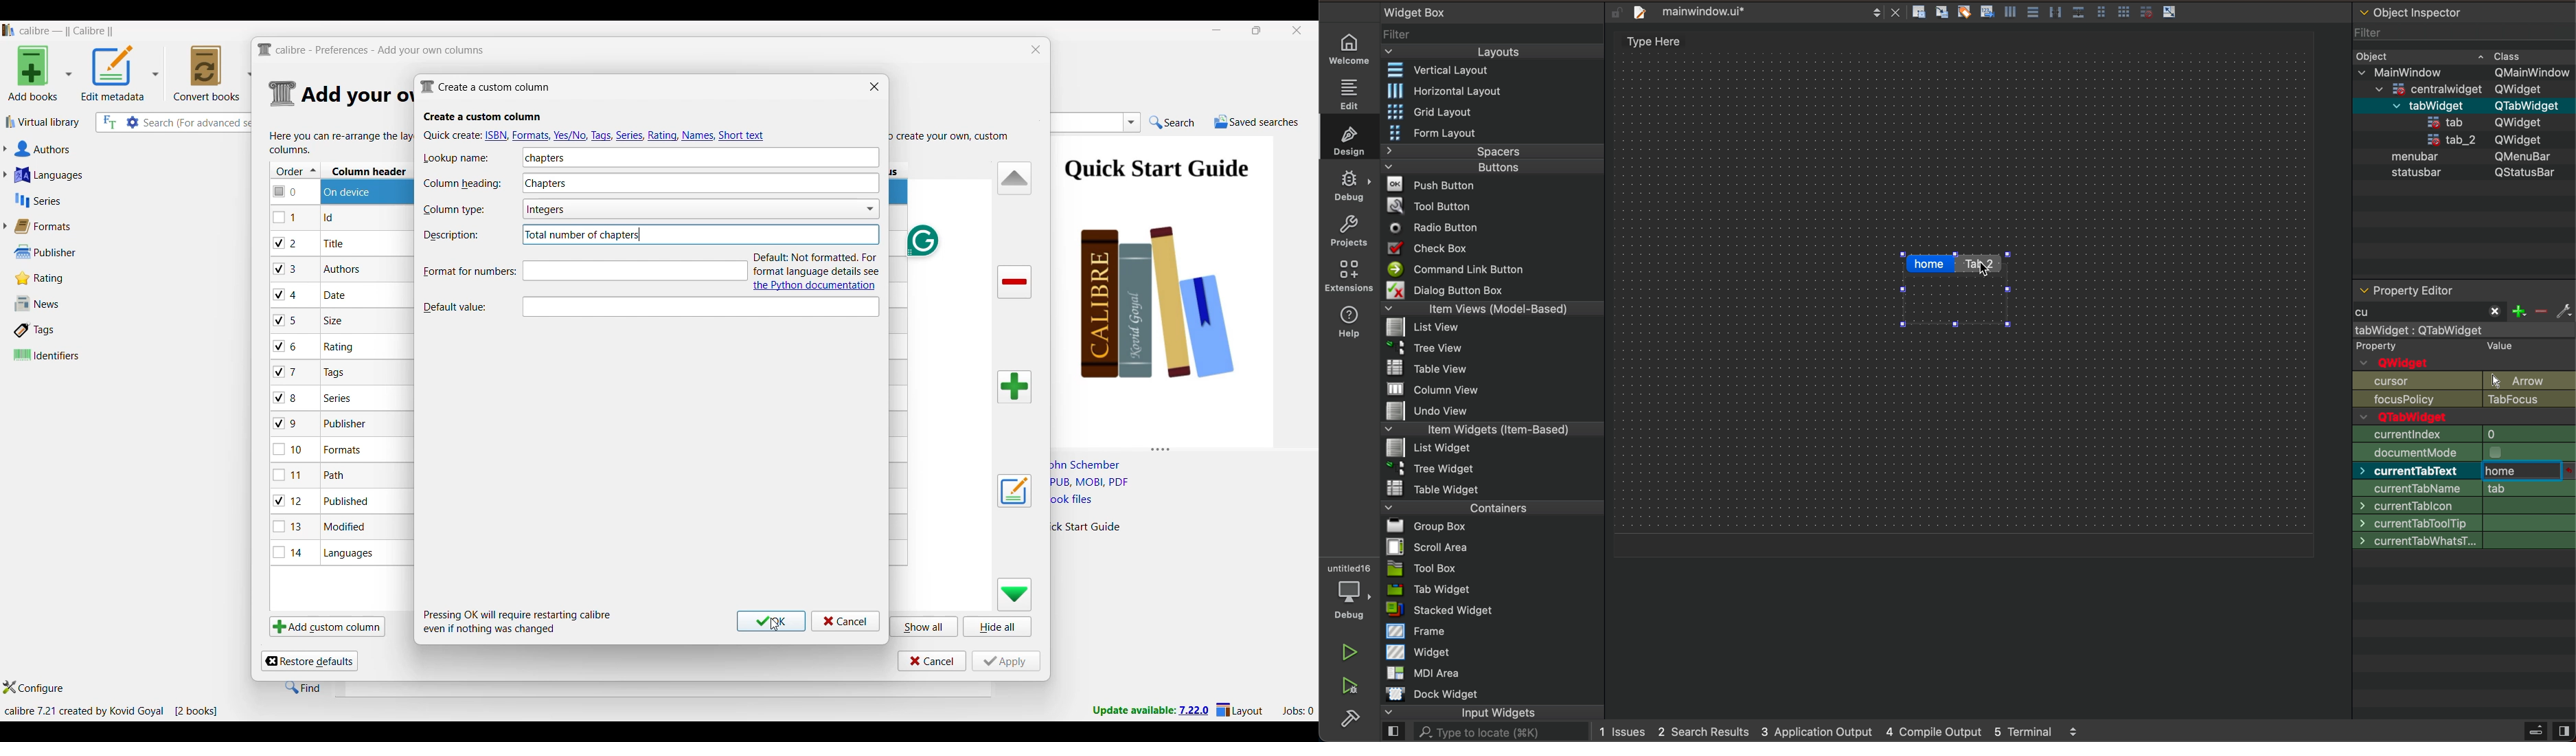  Describe the element at coordinates (1429, 208) in the screenshot. I see `Tool Button` at that location.